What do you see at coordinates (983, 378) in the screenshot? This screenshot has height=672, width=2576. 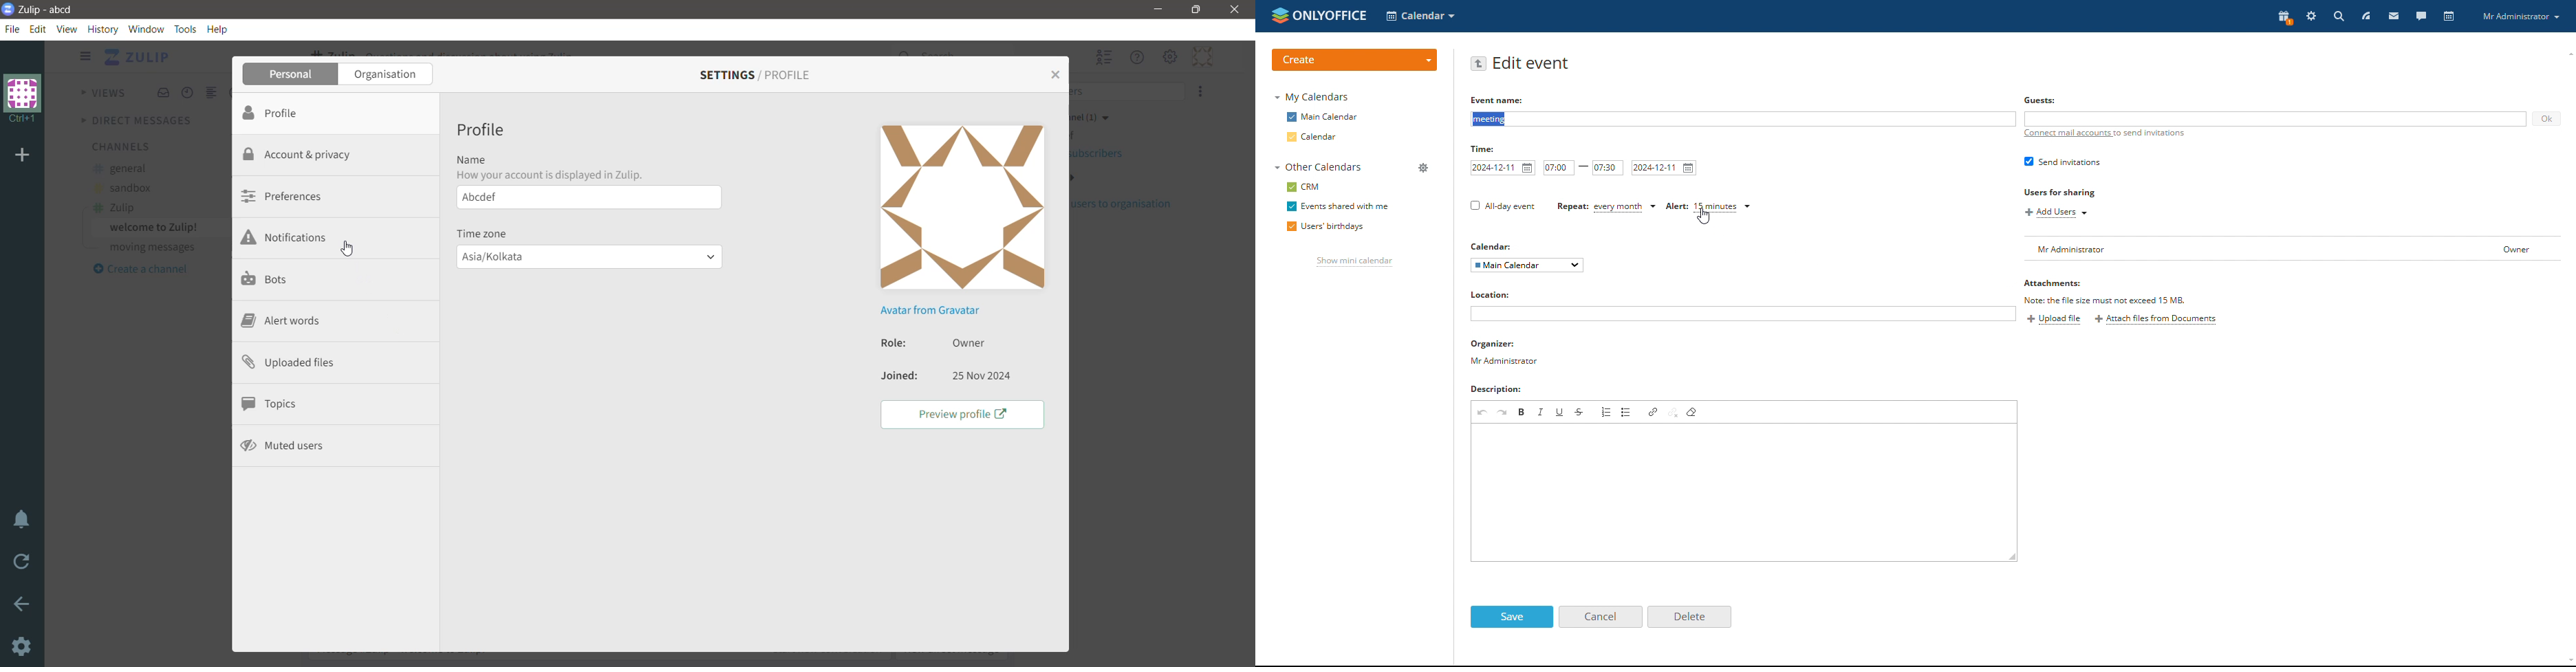 I see `25 Nov 2024(Joined date)` at bounding box center [983, 378].